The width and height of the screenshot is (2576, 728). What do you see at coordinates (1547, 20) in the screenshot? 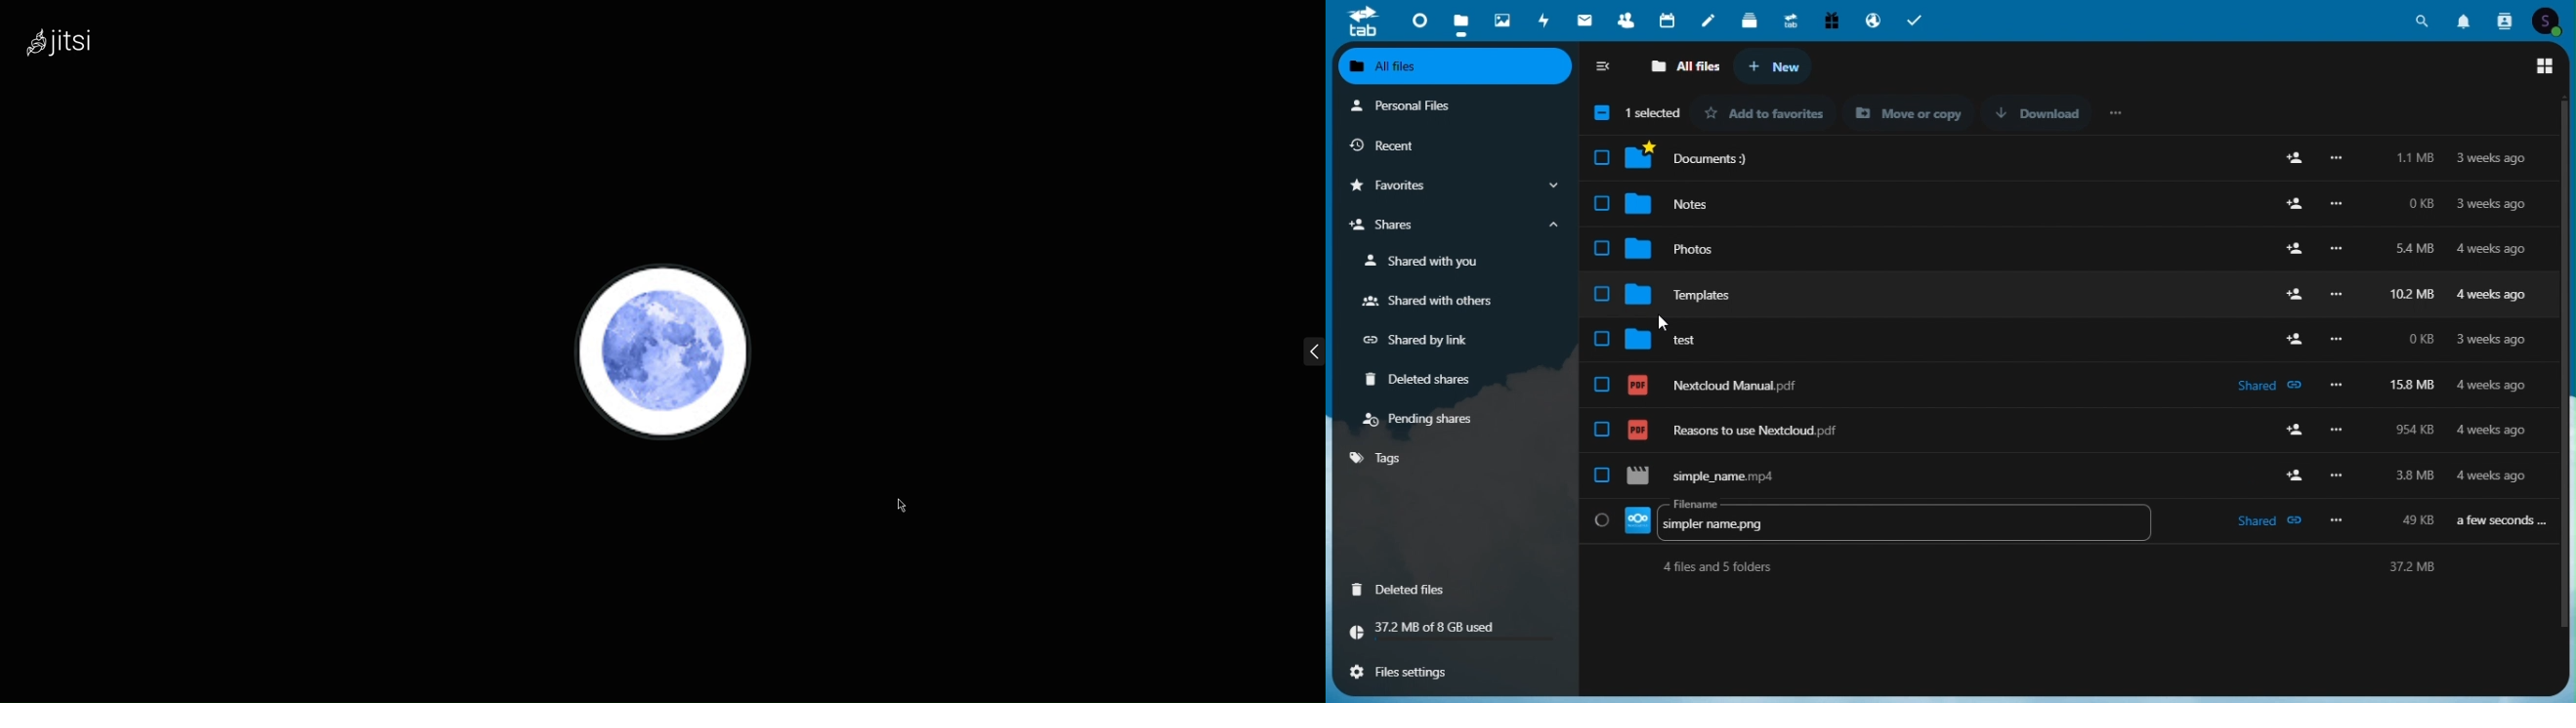
I see `activity` at bounding box center [1547, 20].